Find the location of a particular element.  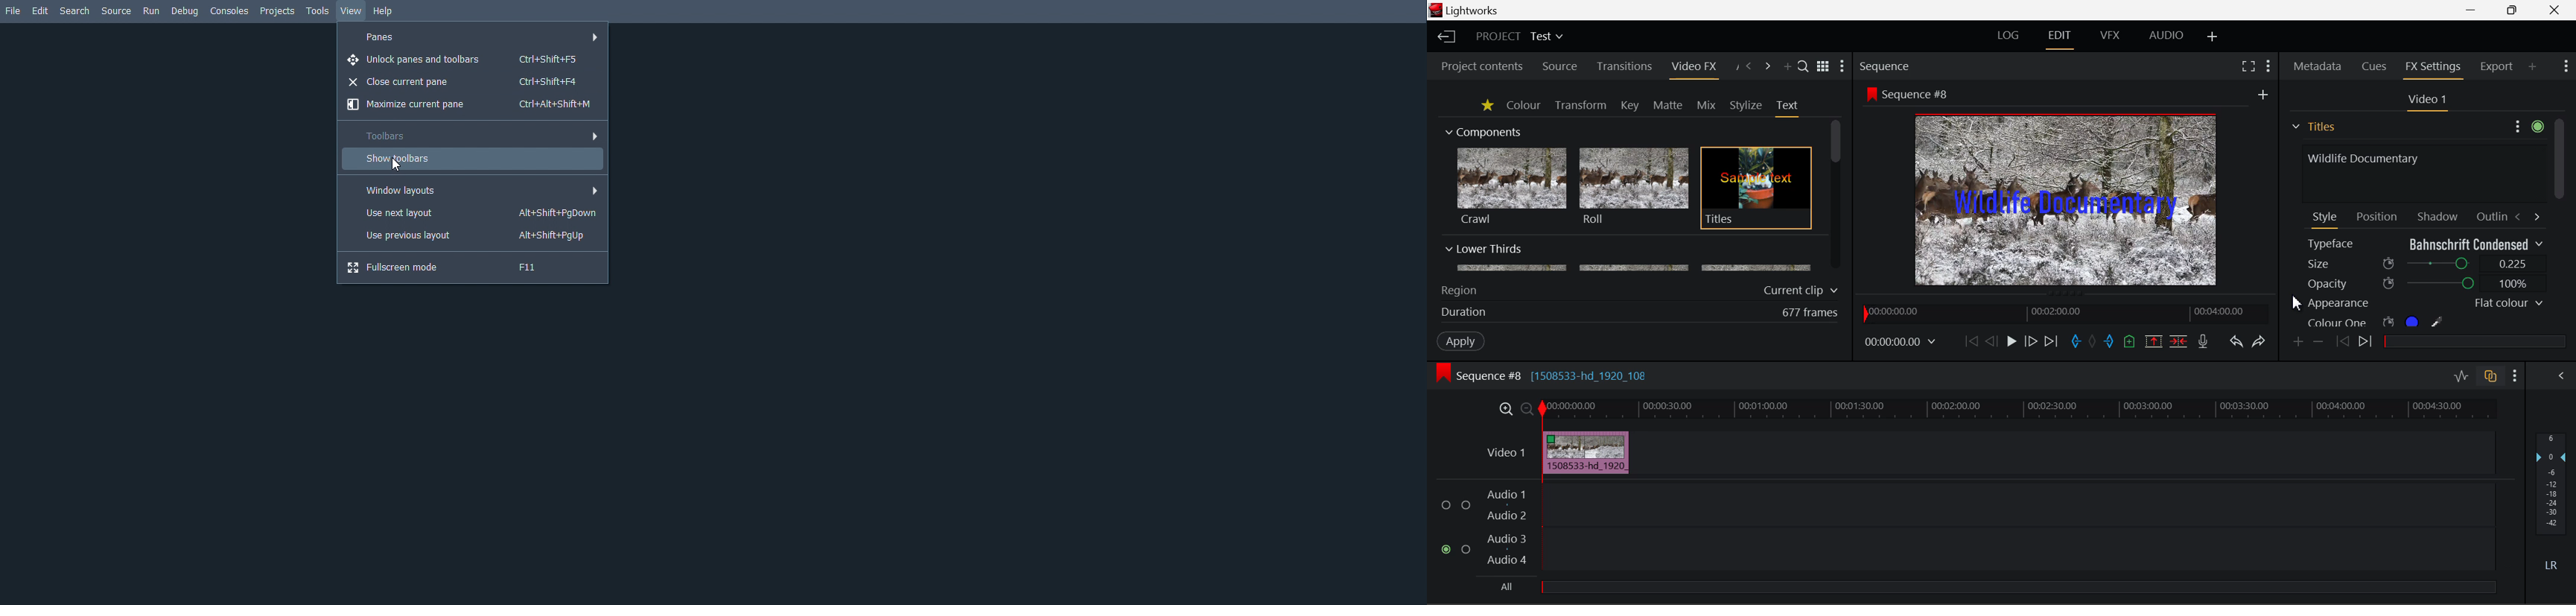

Project Title is located at coordinates (1520, 35).